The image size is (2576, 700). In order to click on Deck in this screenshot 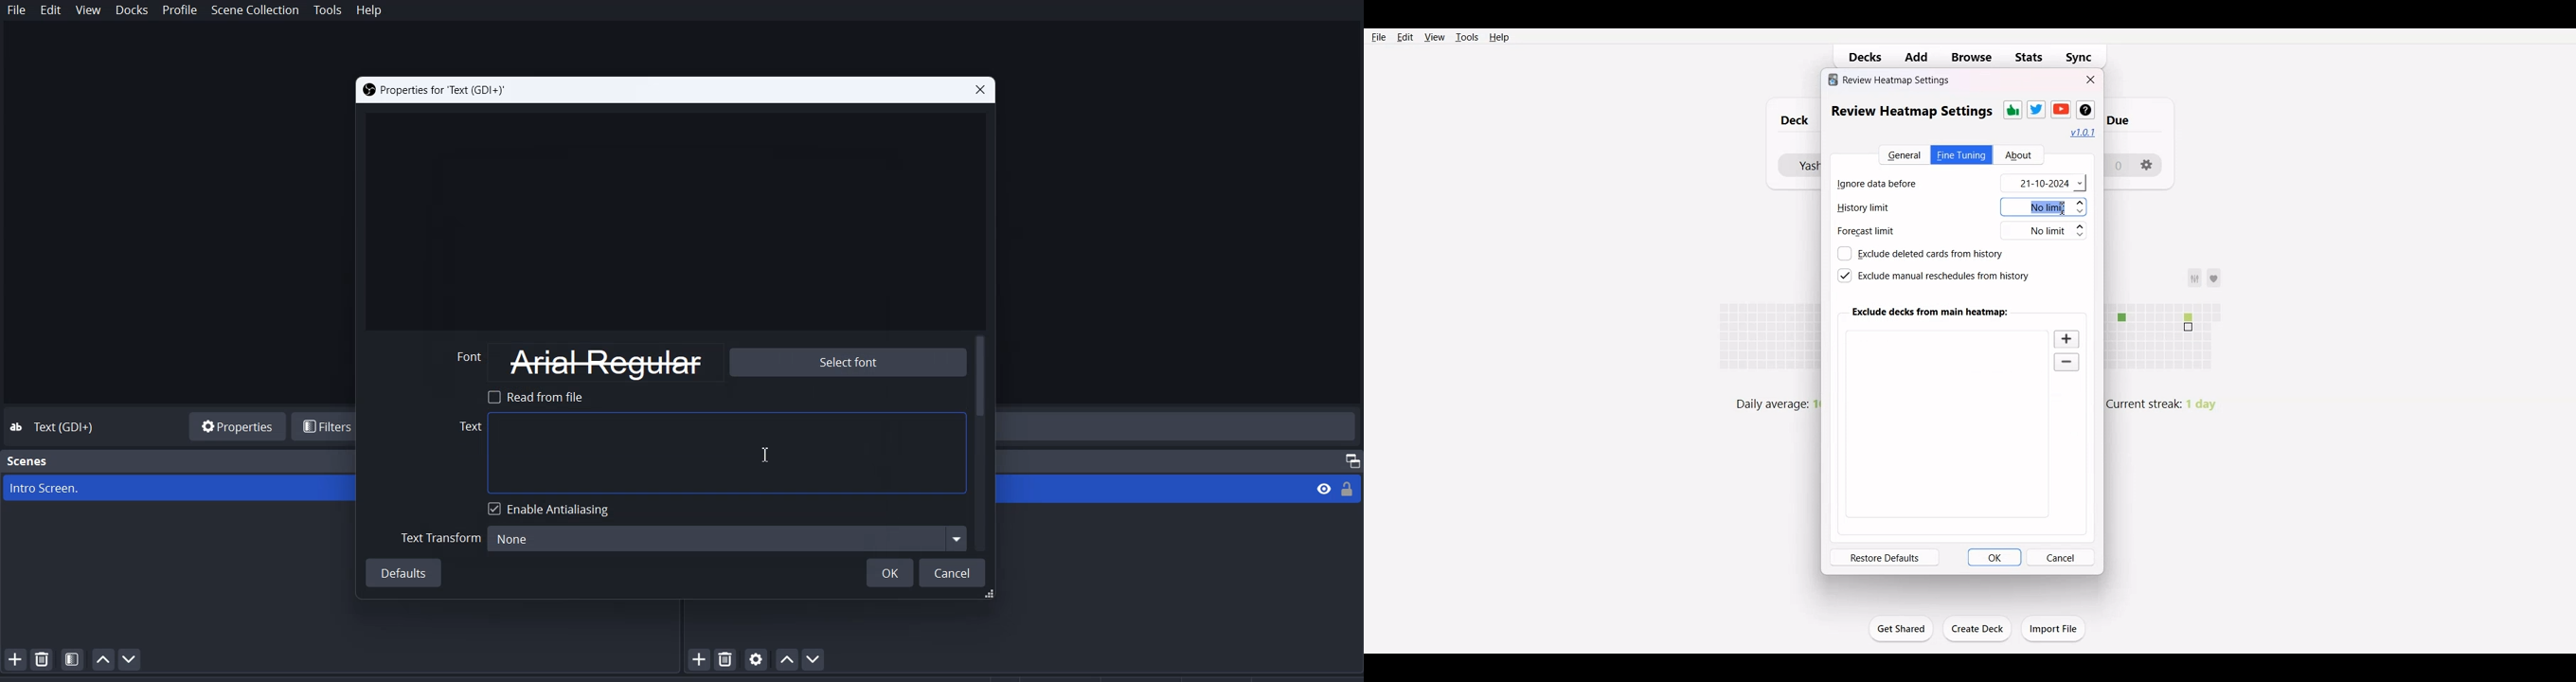, I will do `click(1790, 120)`.